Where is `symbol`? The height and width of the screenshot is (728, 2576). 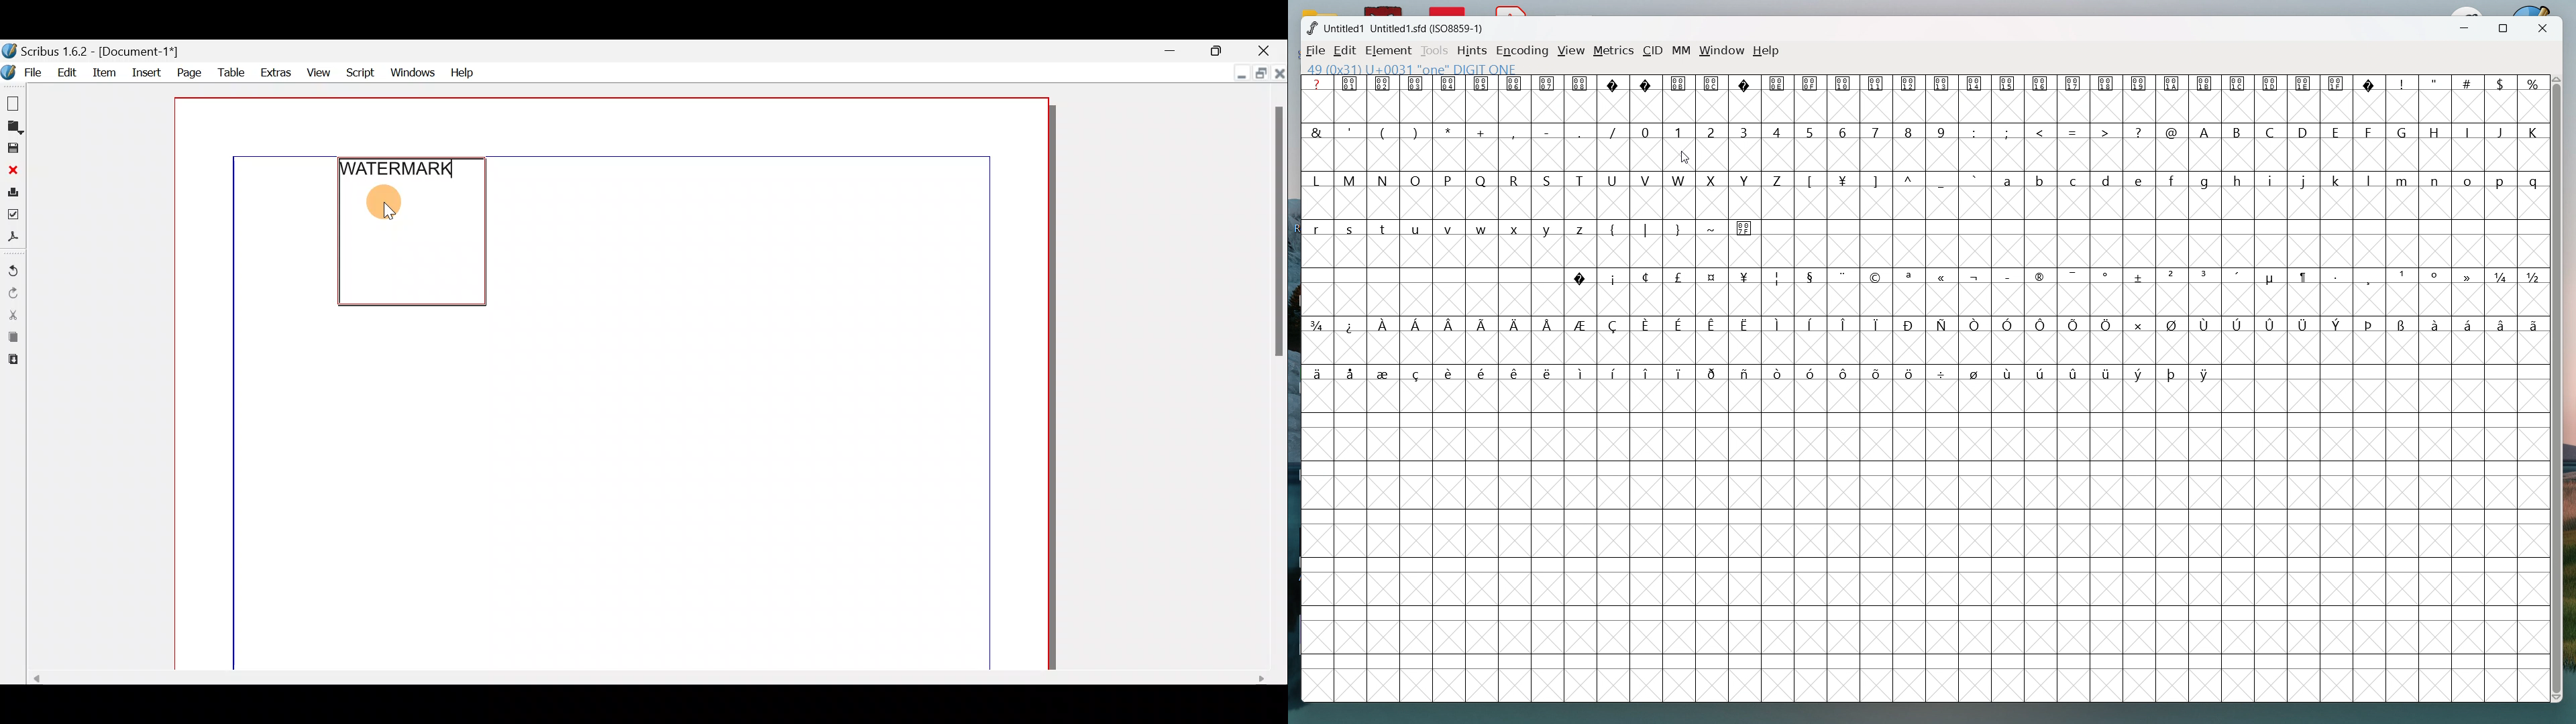 symbol is located at coordinates (2041, 374).